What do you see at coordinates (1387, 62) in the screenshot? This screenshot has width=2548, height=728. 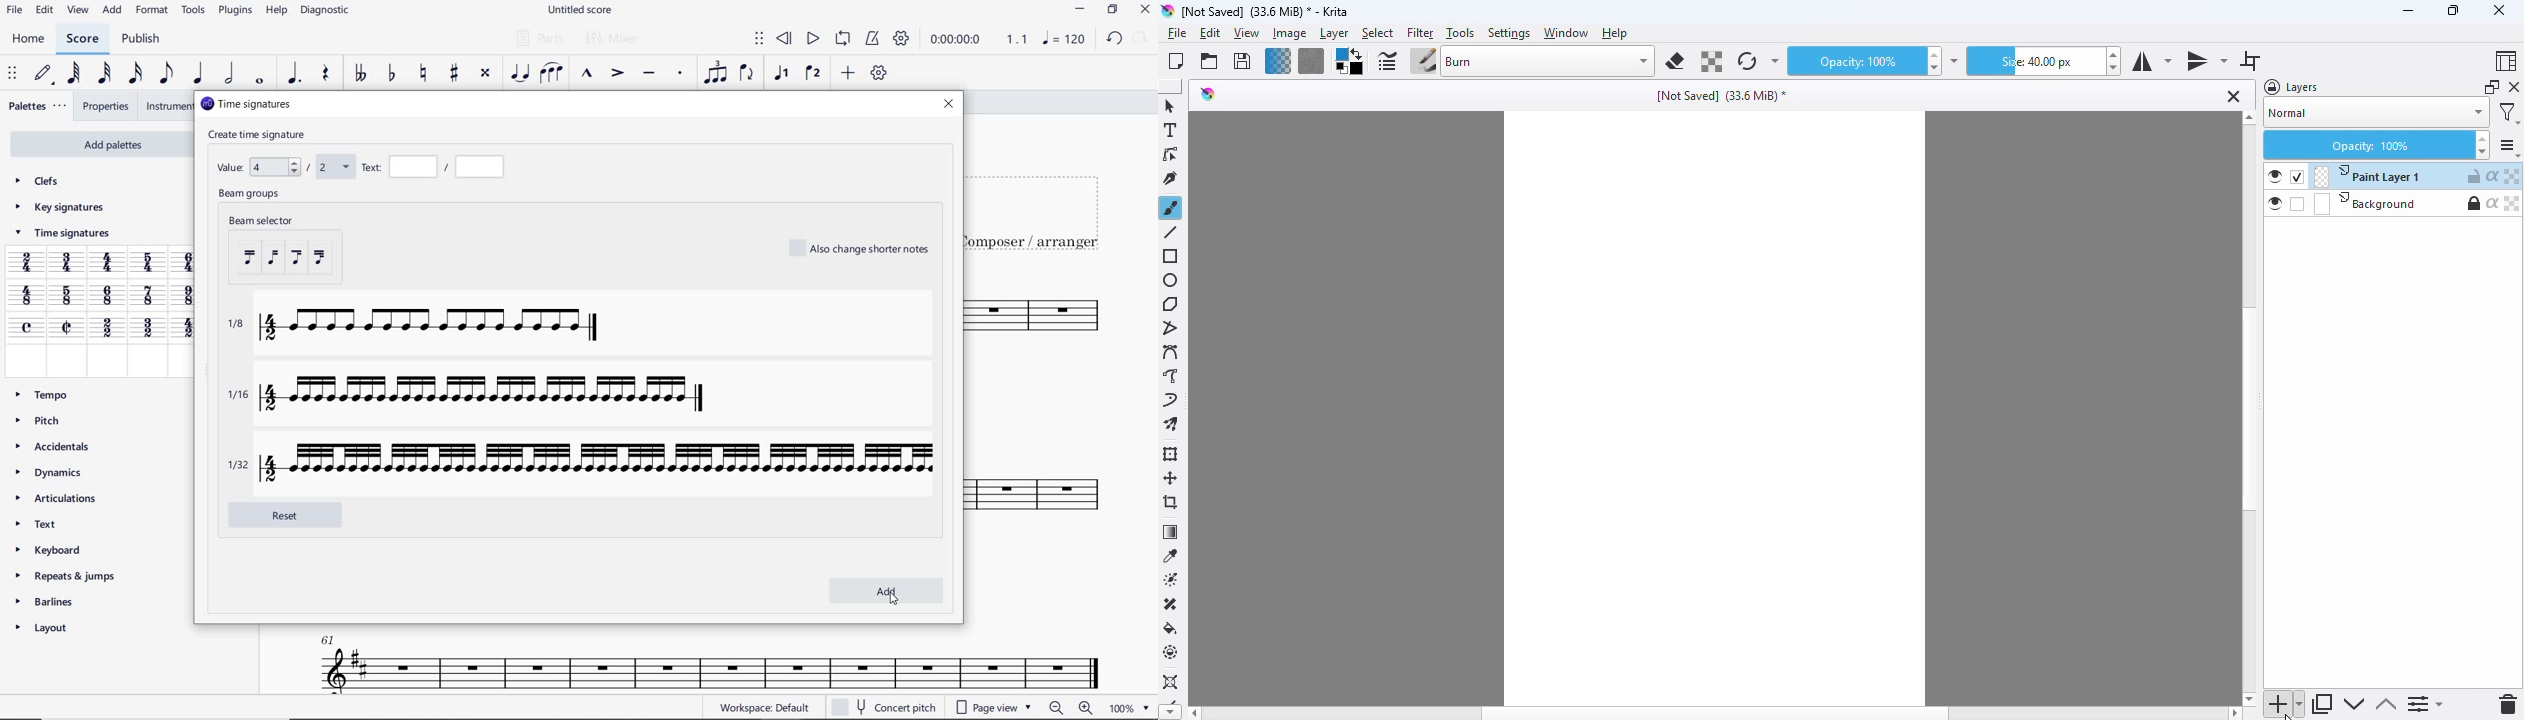 I see `edit brush settings` at bounding box center [1387, 62].